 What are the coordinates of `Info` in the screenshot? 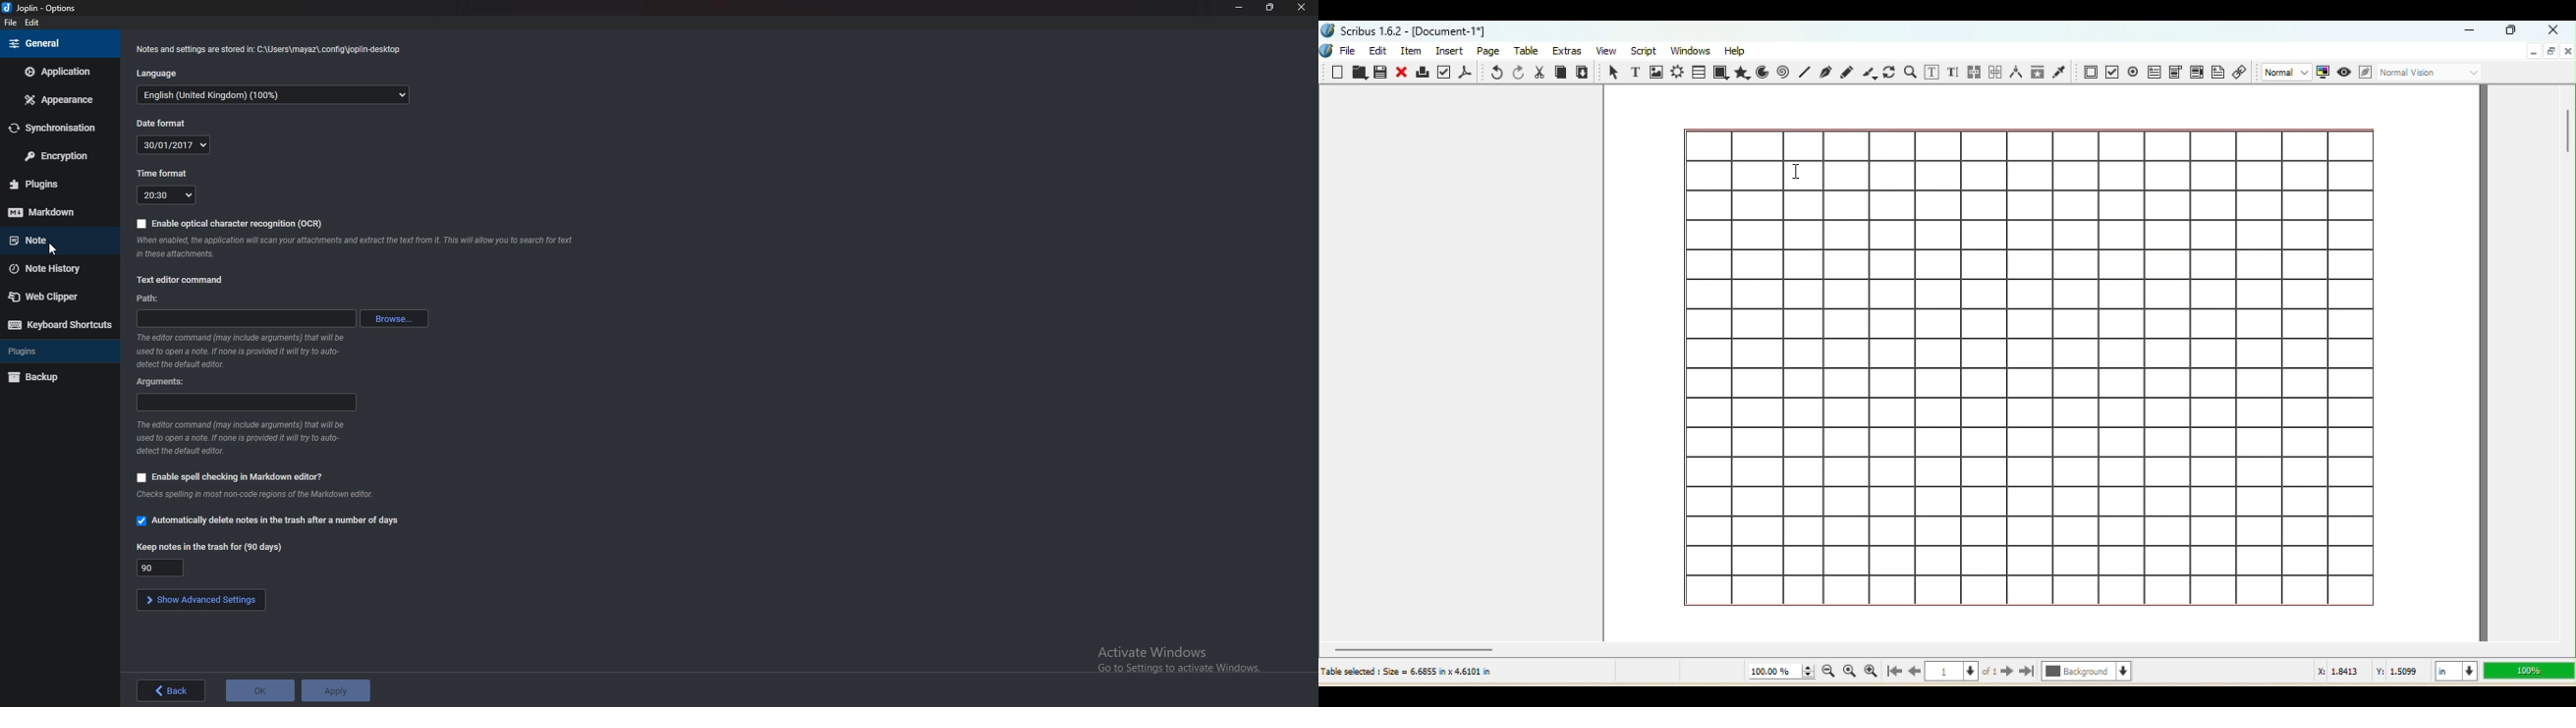 It's located at (247, 351).